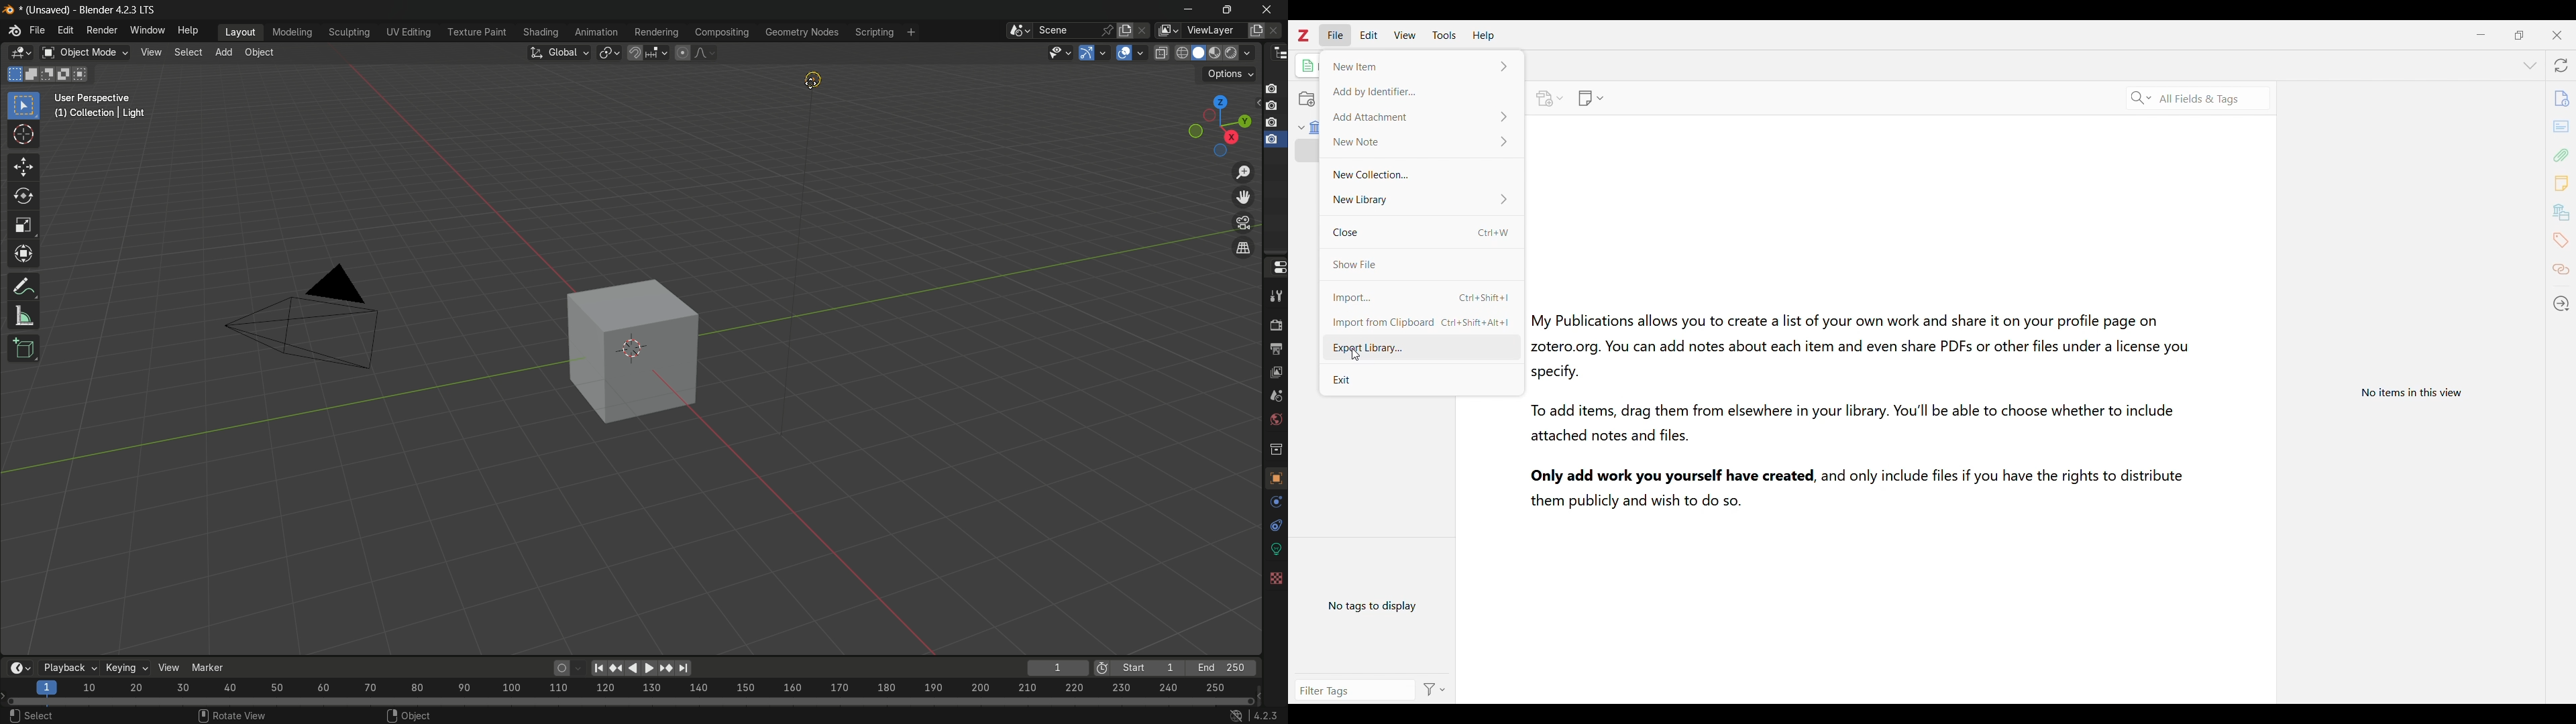  I want to click on No tags to display yet, so click(1373, 604).